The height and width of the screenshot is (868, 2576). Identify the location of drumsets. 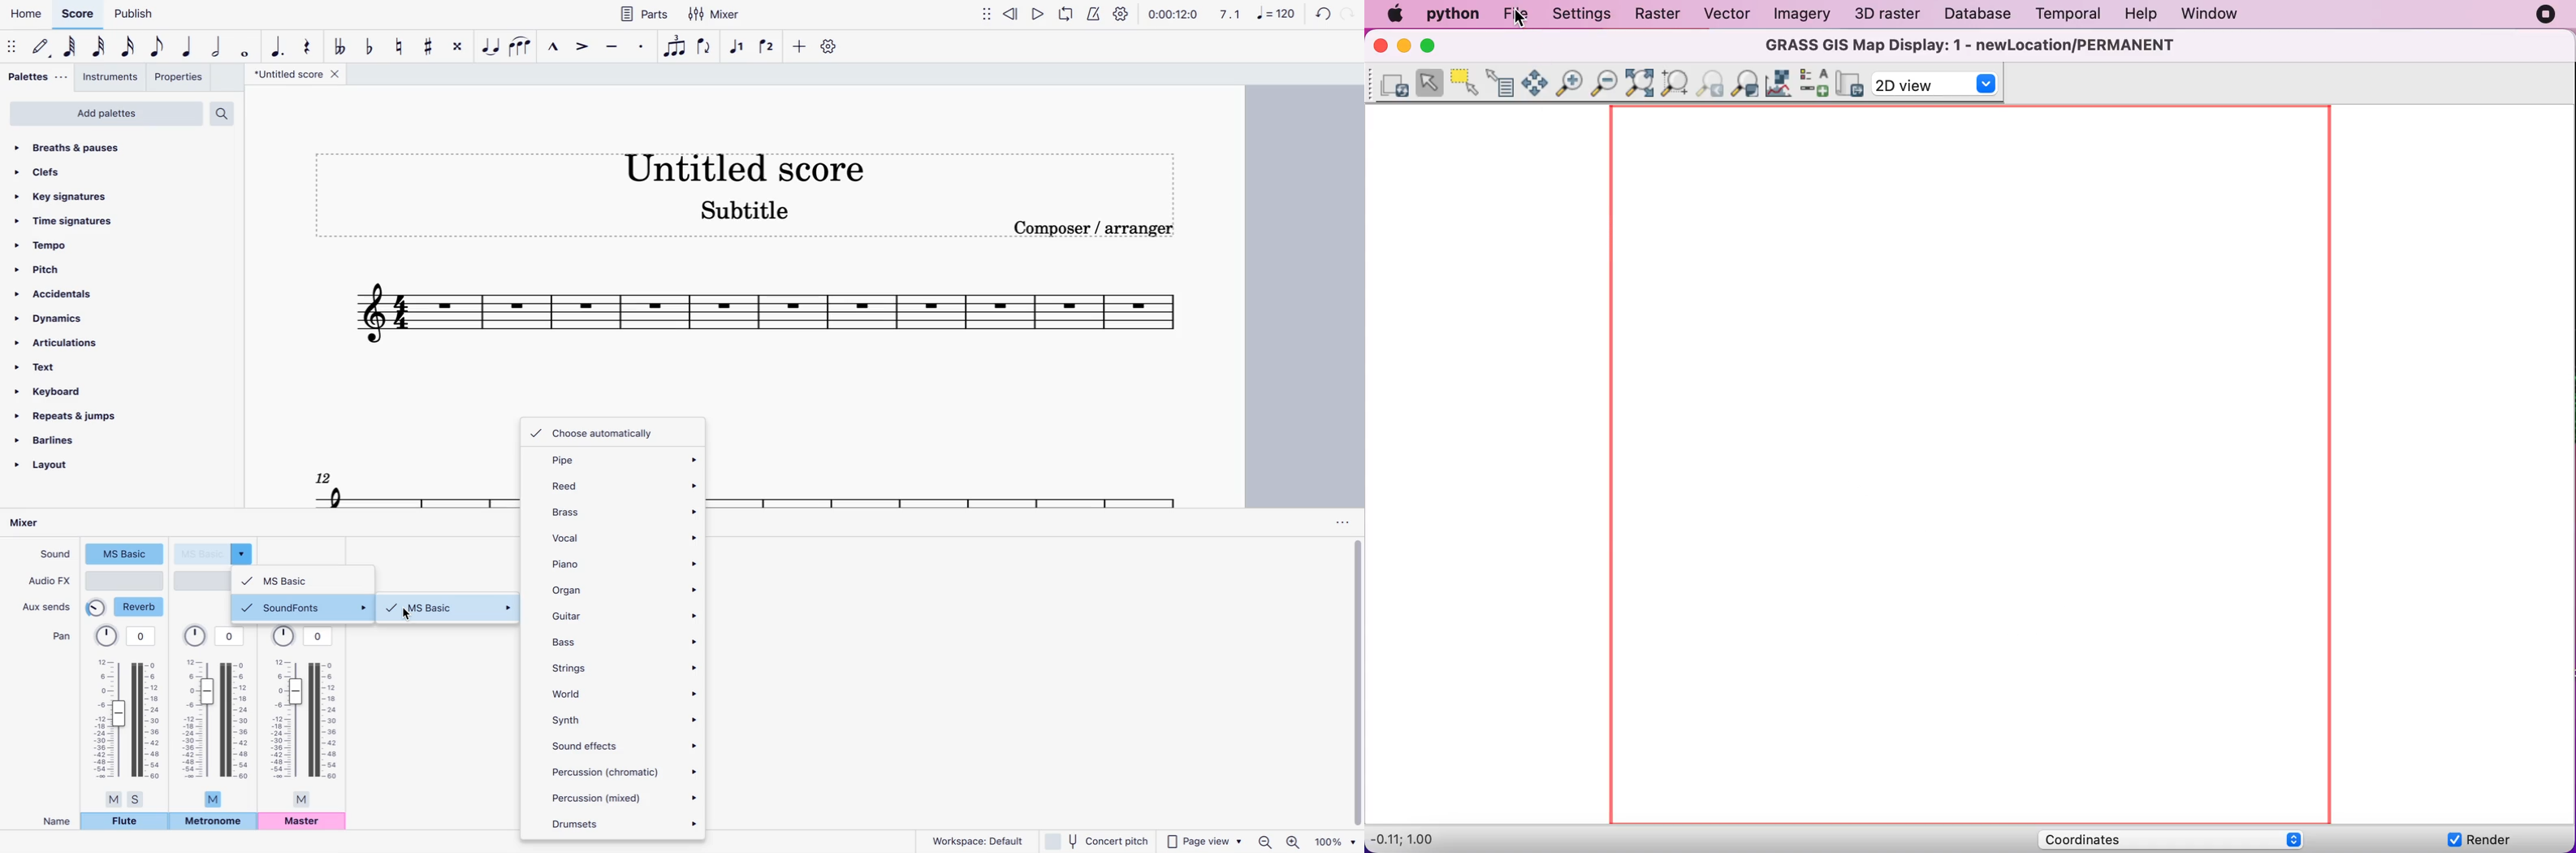
(620, 824).